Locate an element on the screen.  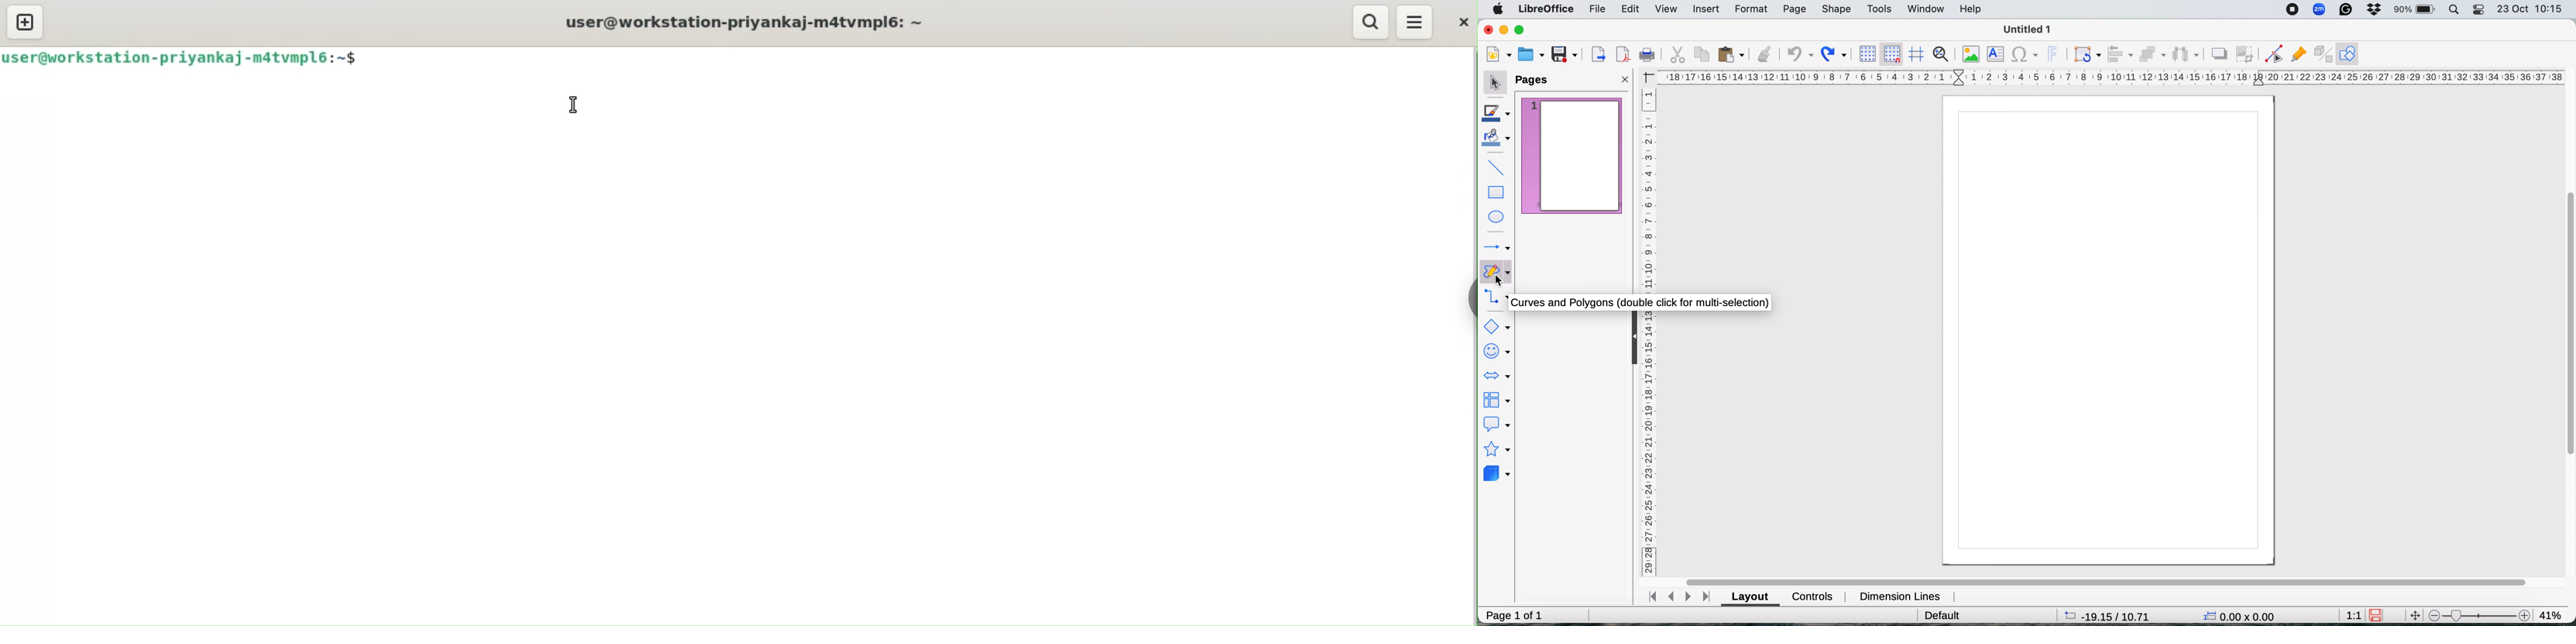
dropbox is located at coordinates (2377, 10).